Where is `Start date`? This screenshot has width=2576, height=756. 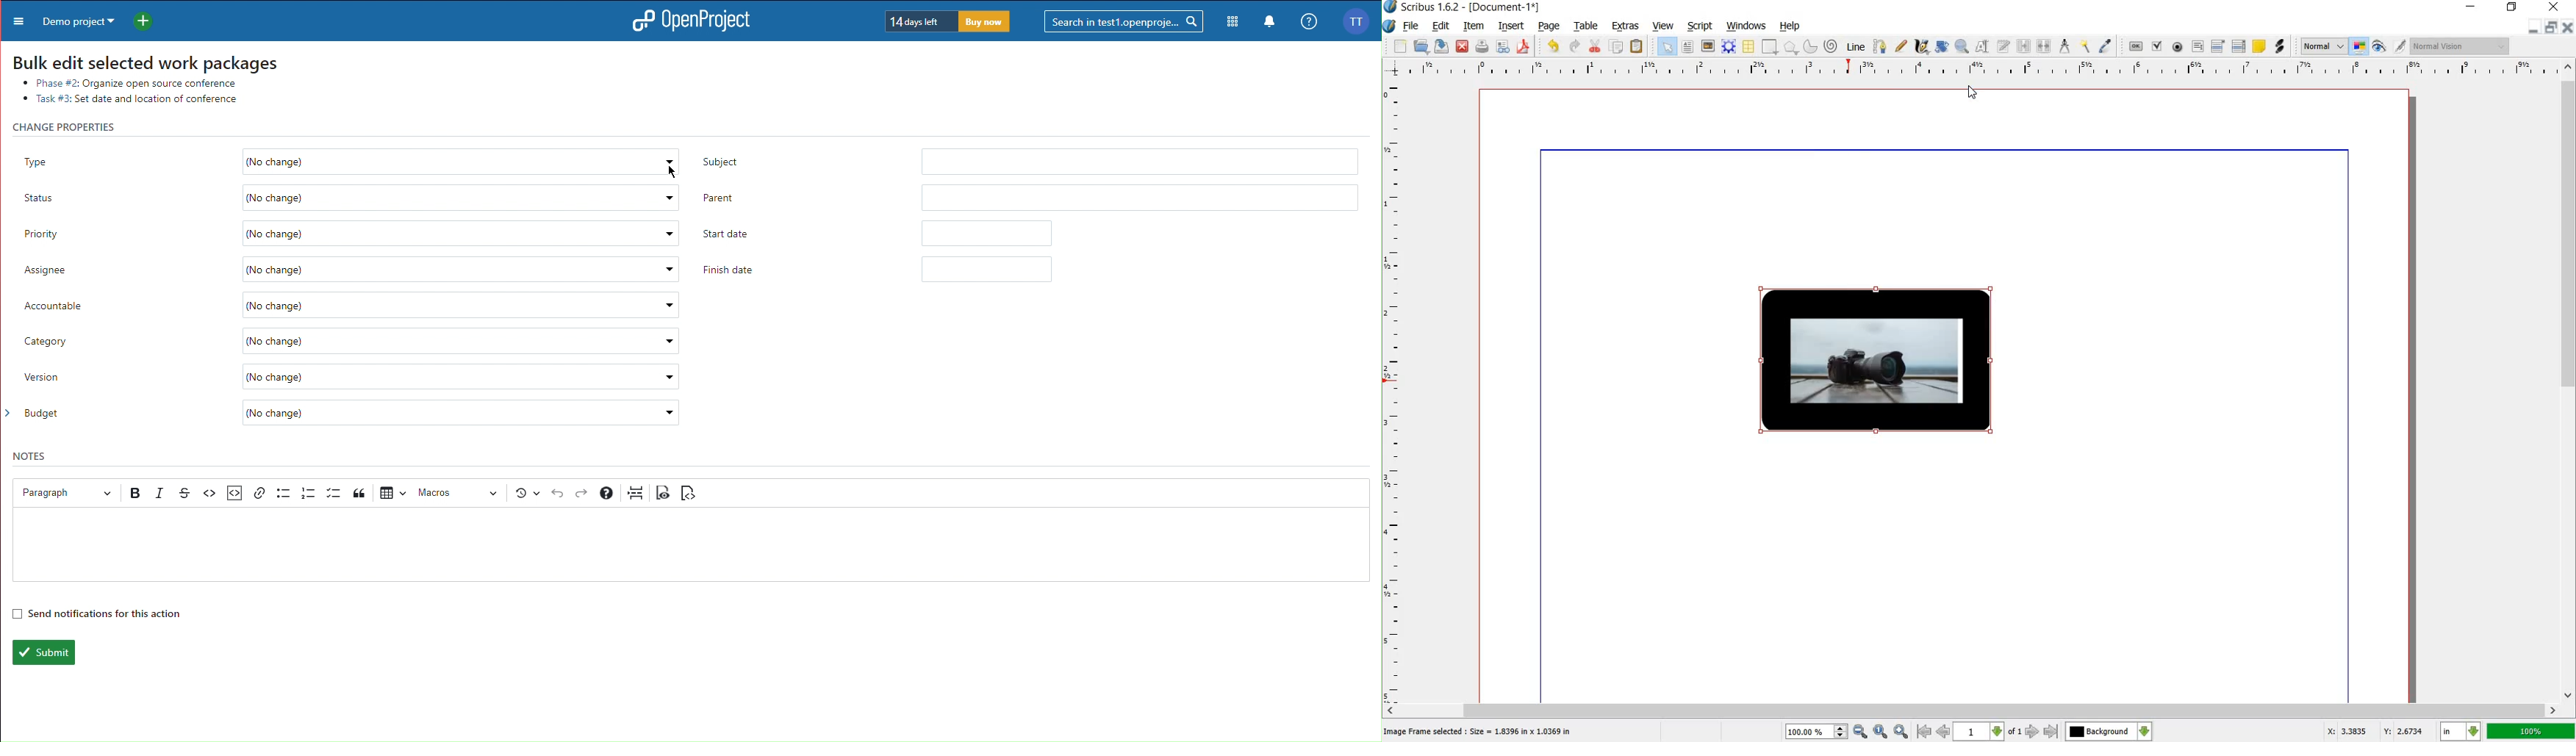
Start date is located at coordinates (881, 236).